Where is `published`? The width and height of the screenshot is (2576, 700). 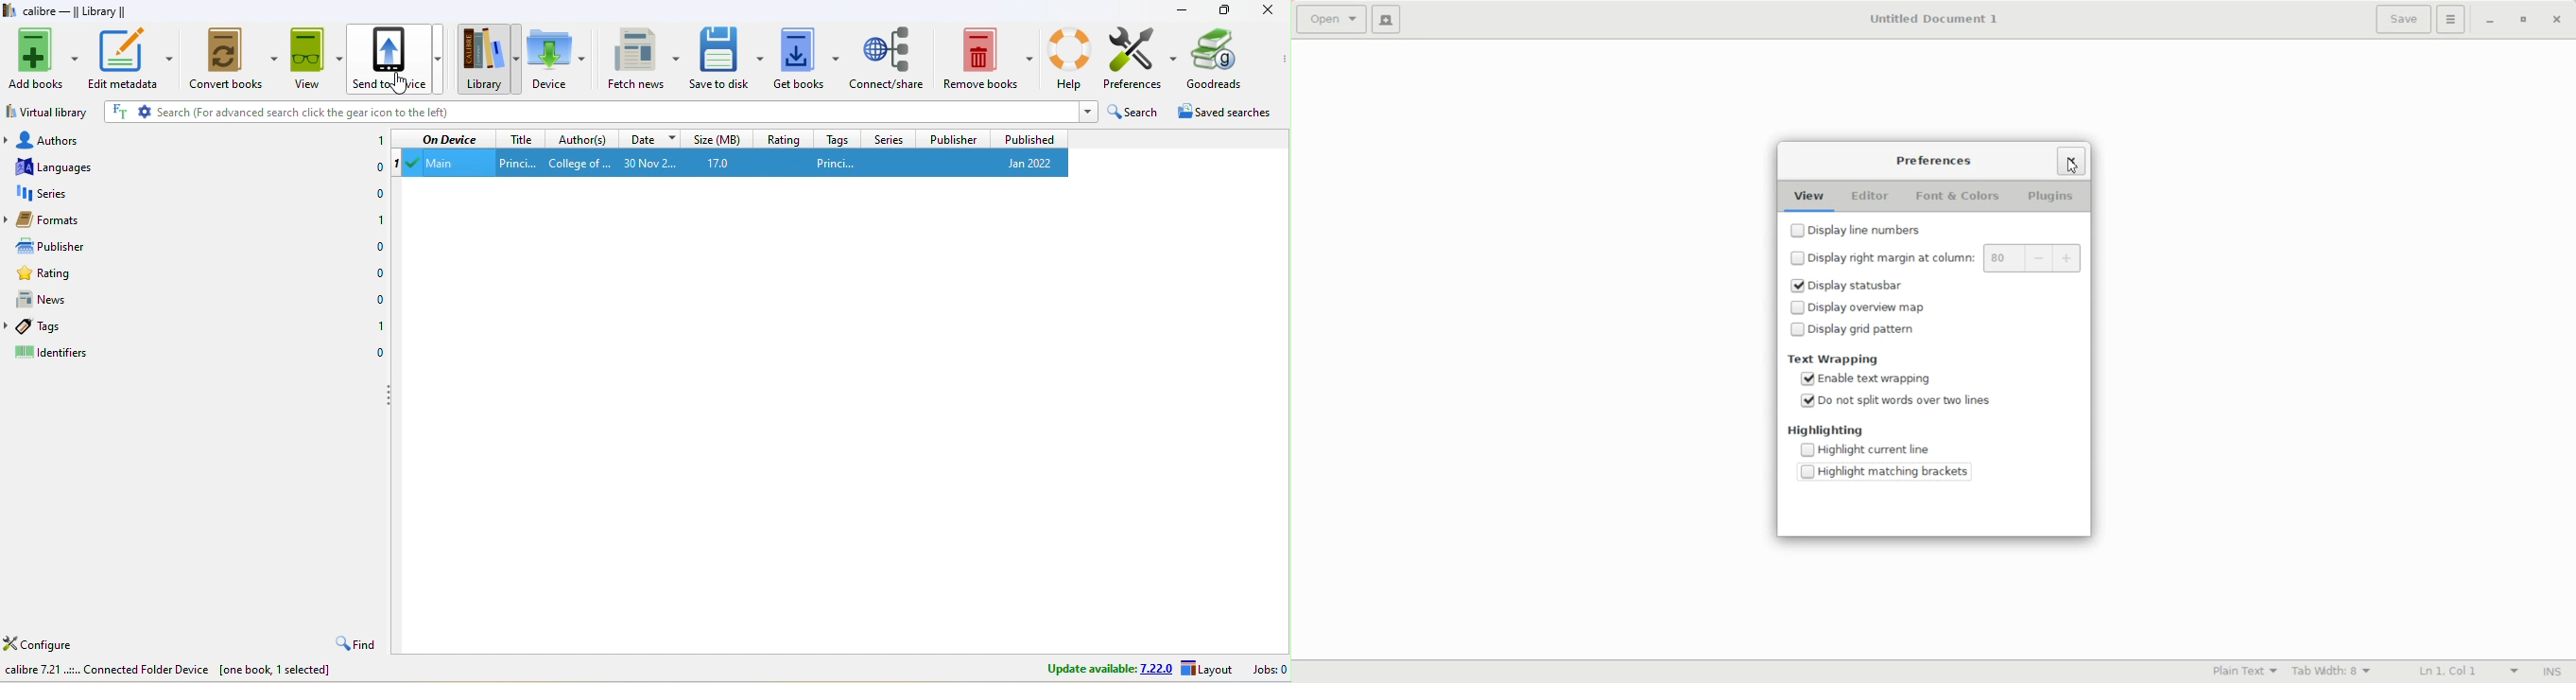 published is located at coordinates (1025, 138).